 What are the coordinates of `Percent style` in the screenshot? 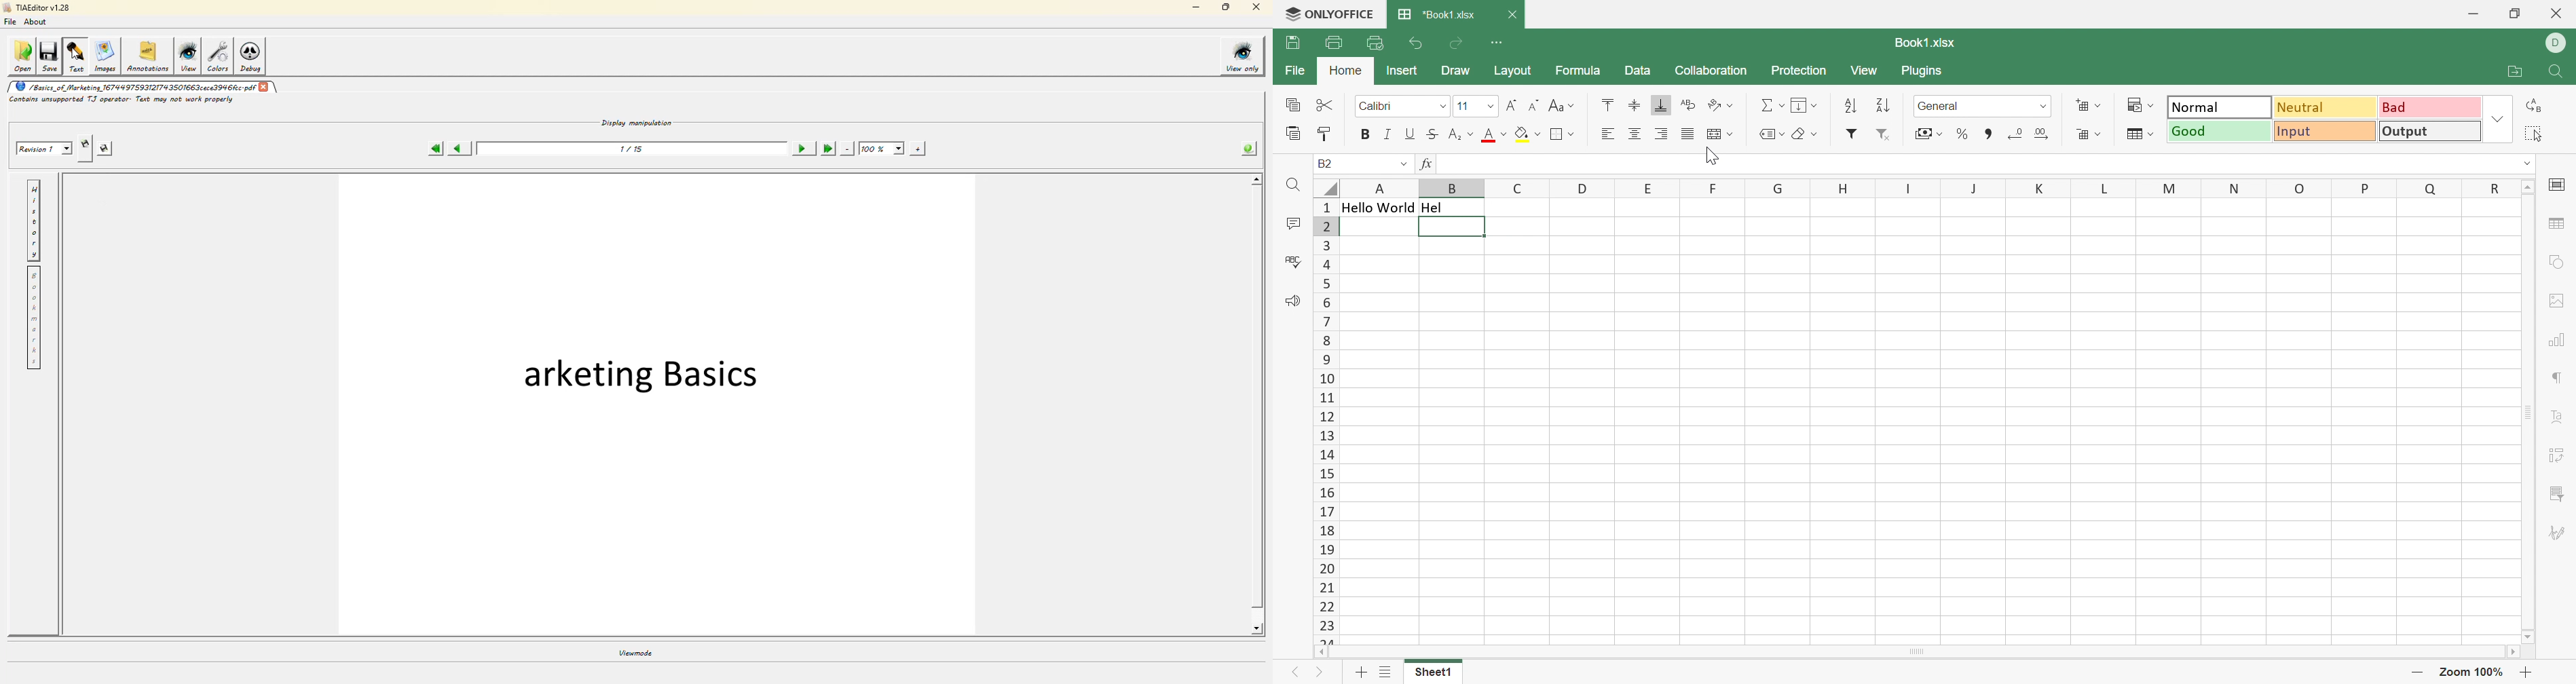 It's located at (1963, 134).